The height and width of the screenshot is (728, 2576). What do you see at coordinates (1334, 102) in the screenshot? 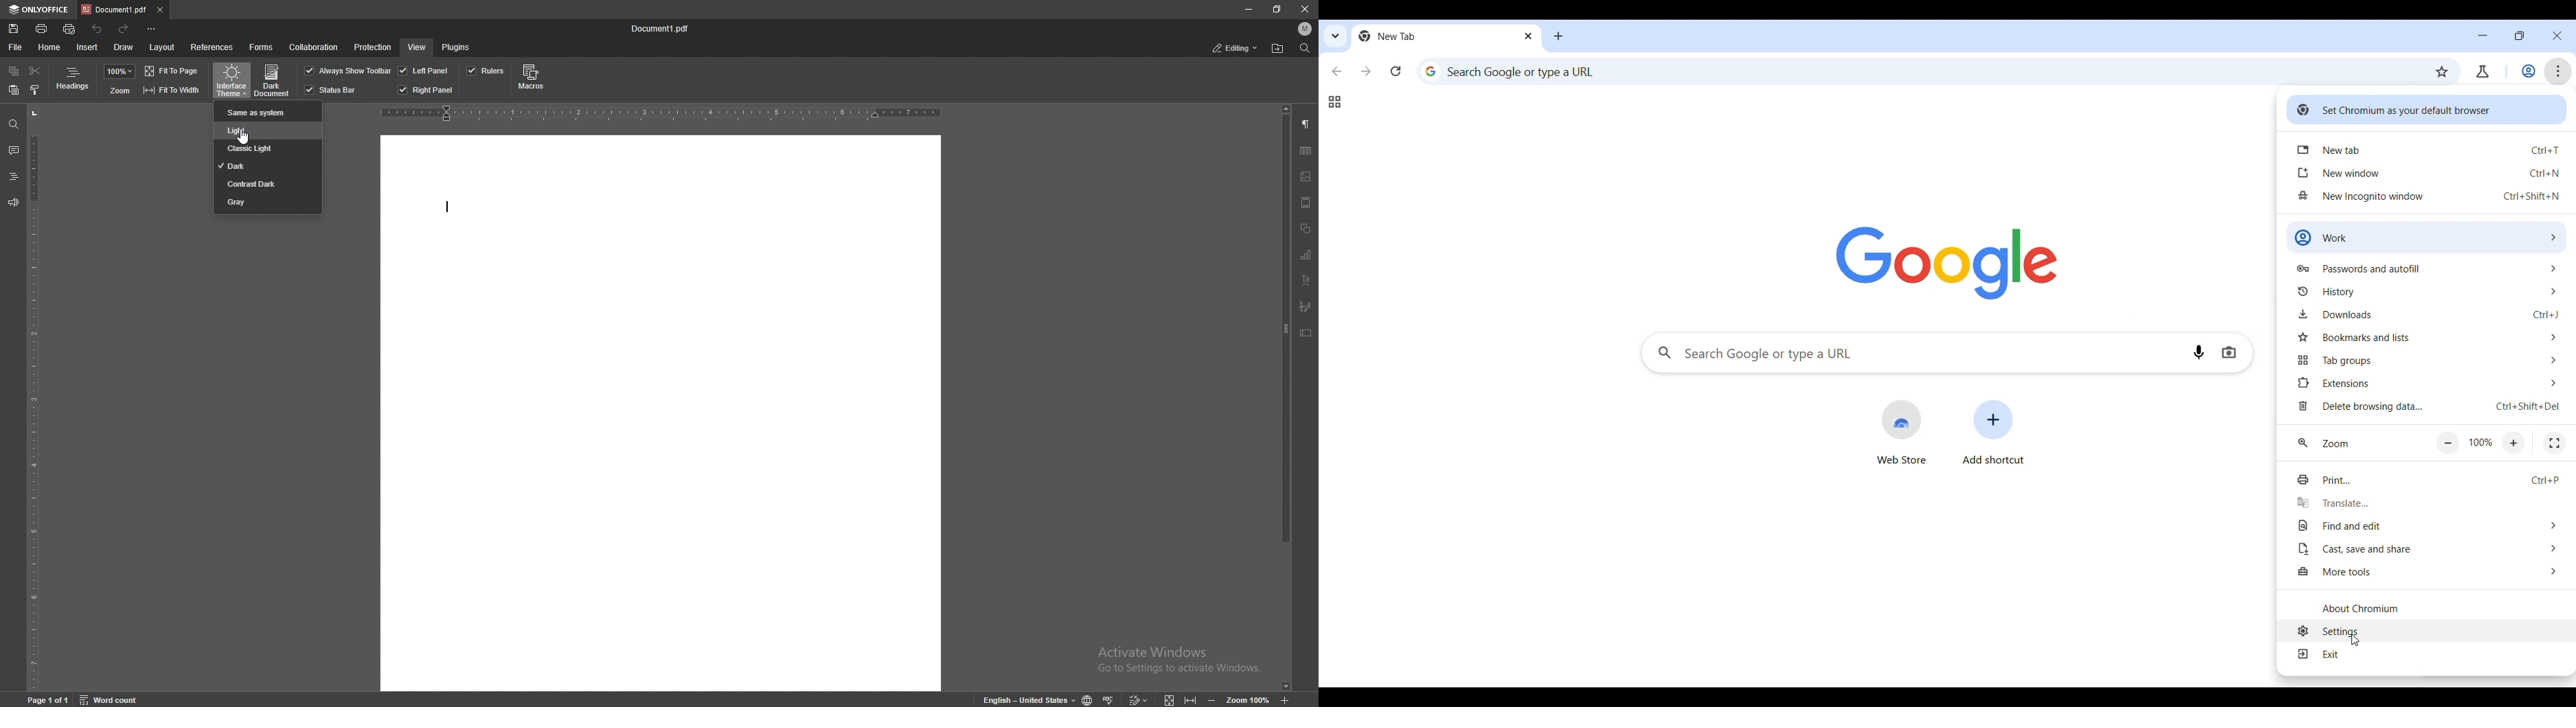
I see `Tab groups` at bounding box center [1334, 102].